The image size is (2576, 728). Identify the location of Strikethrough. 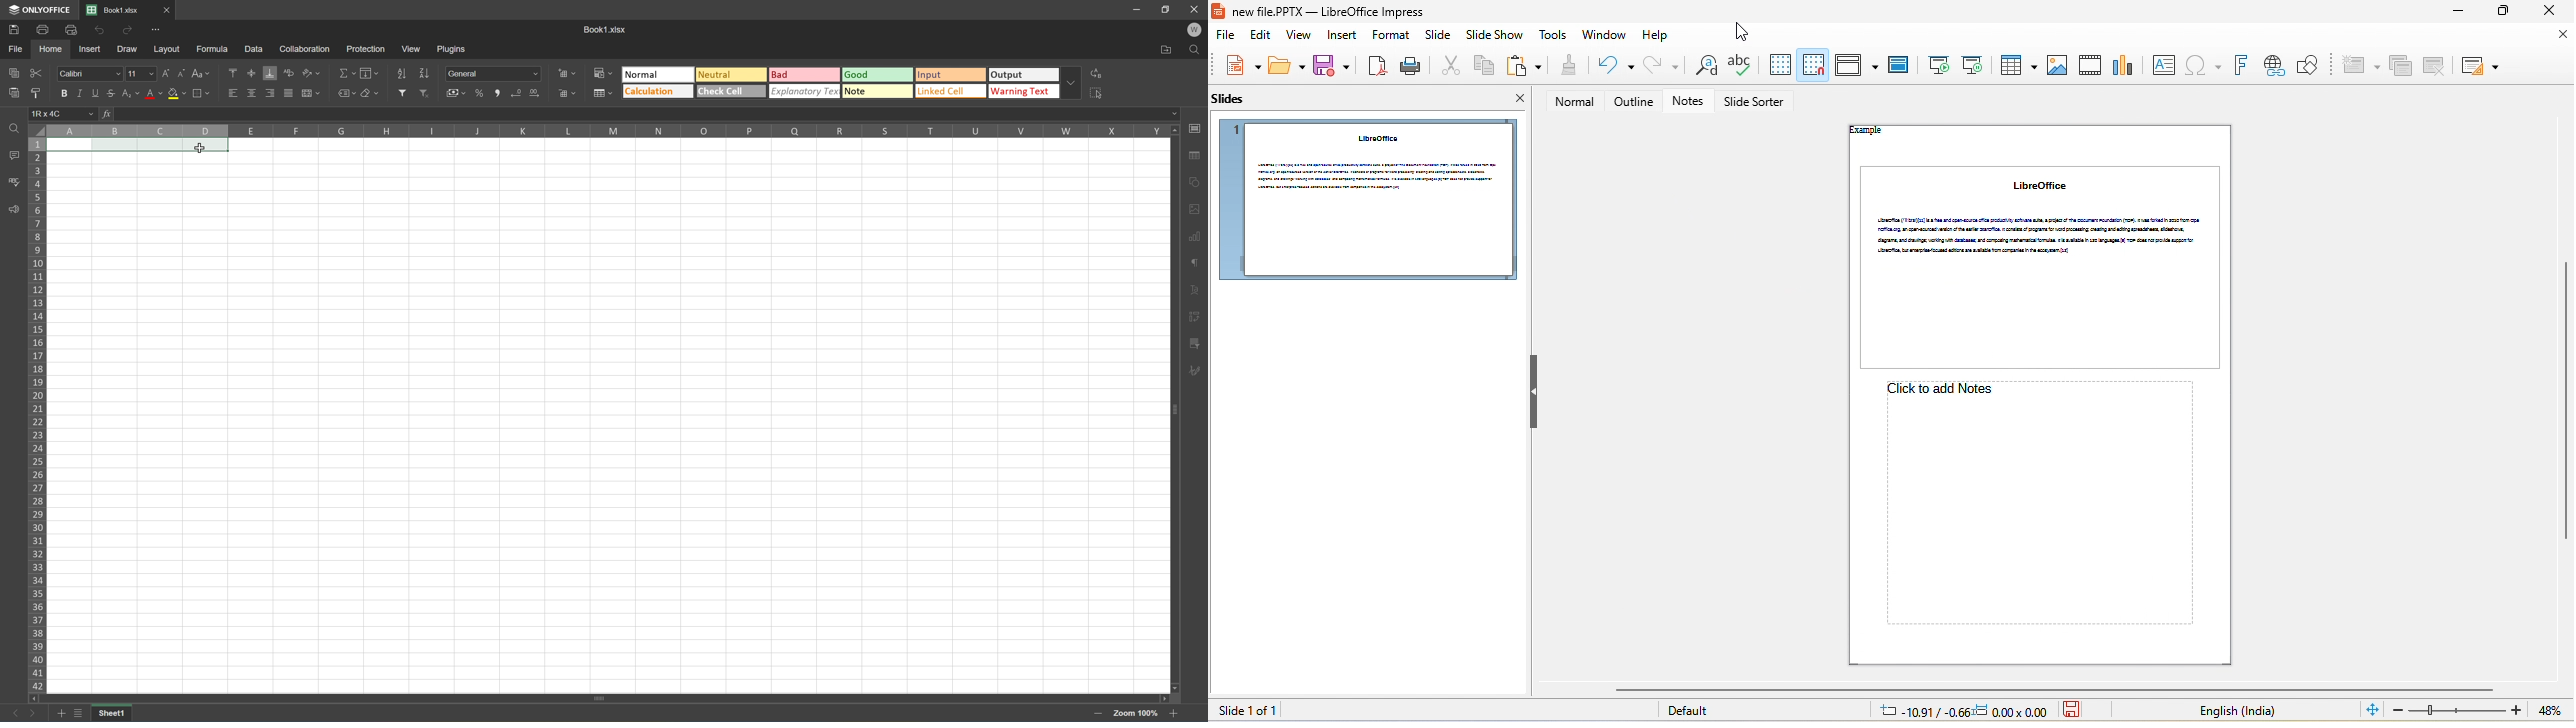
(113, 93).